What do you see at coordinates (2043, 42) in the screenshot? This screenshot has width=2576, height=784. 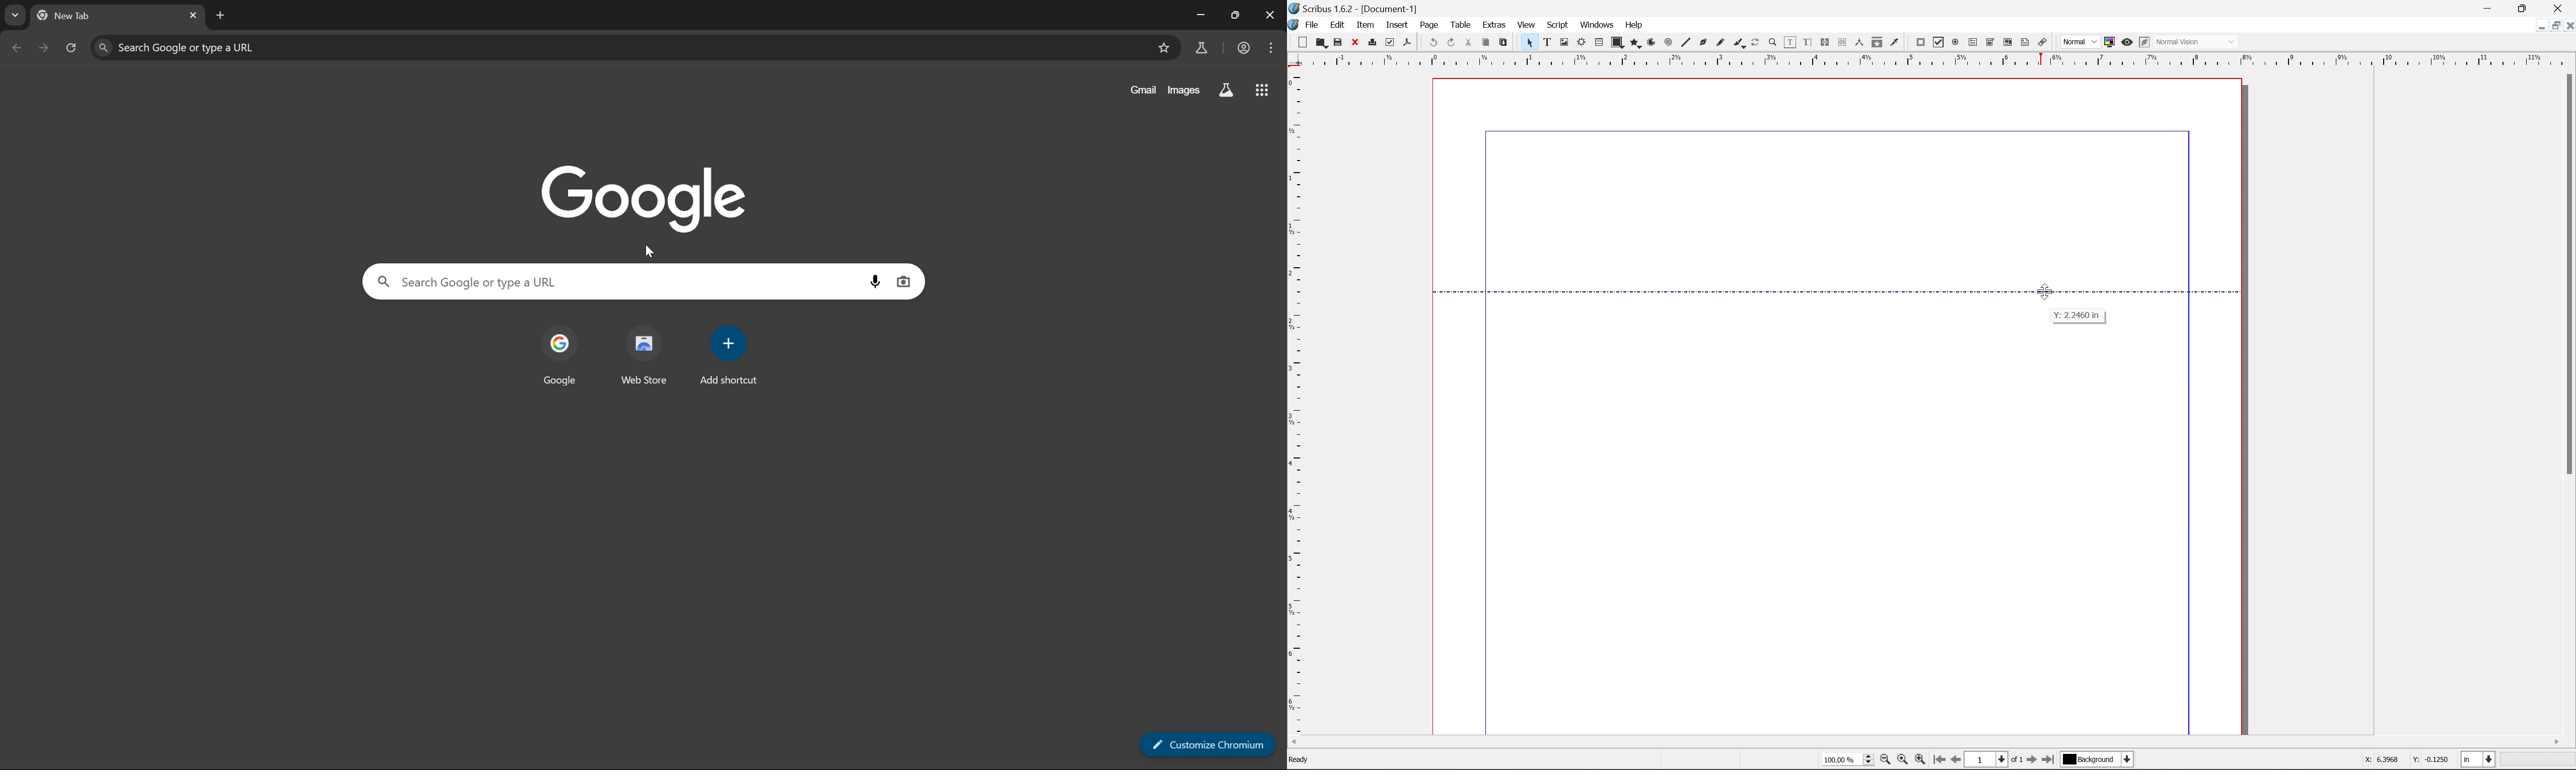 I see `link annotation` at bounding box center [2043, 42].